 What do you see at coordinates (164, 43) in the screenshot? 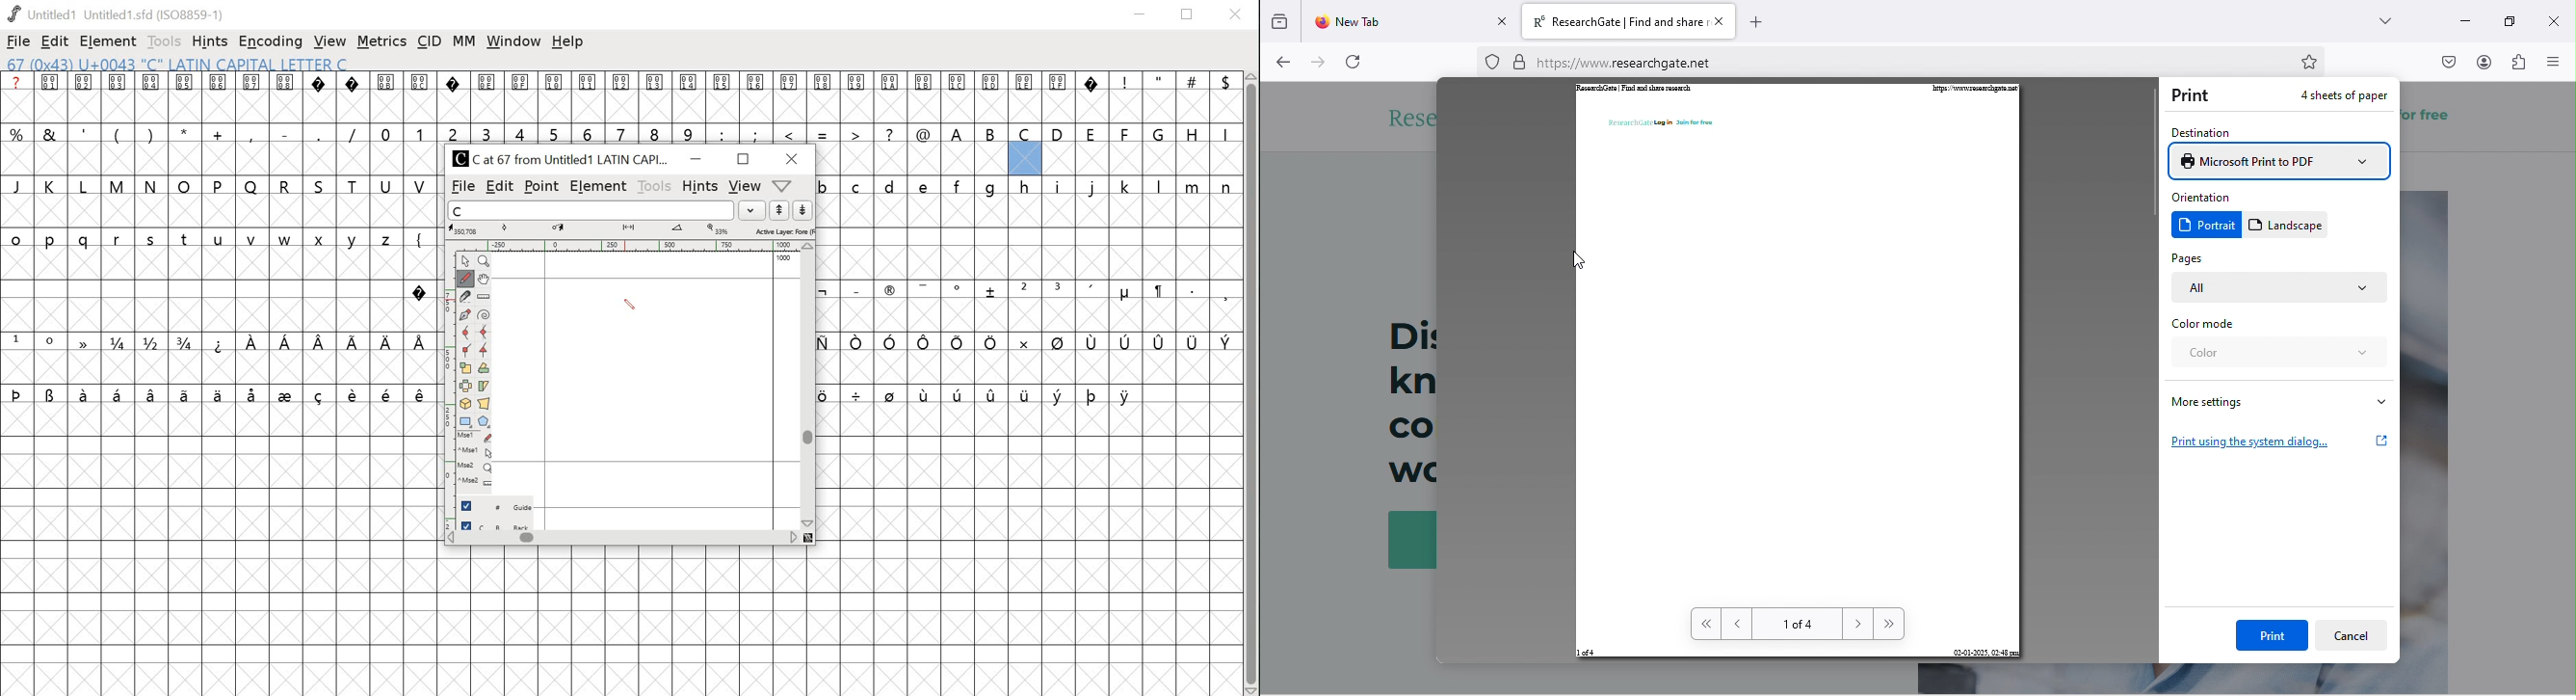
I see `tools` at bounding box center [164, 43].